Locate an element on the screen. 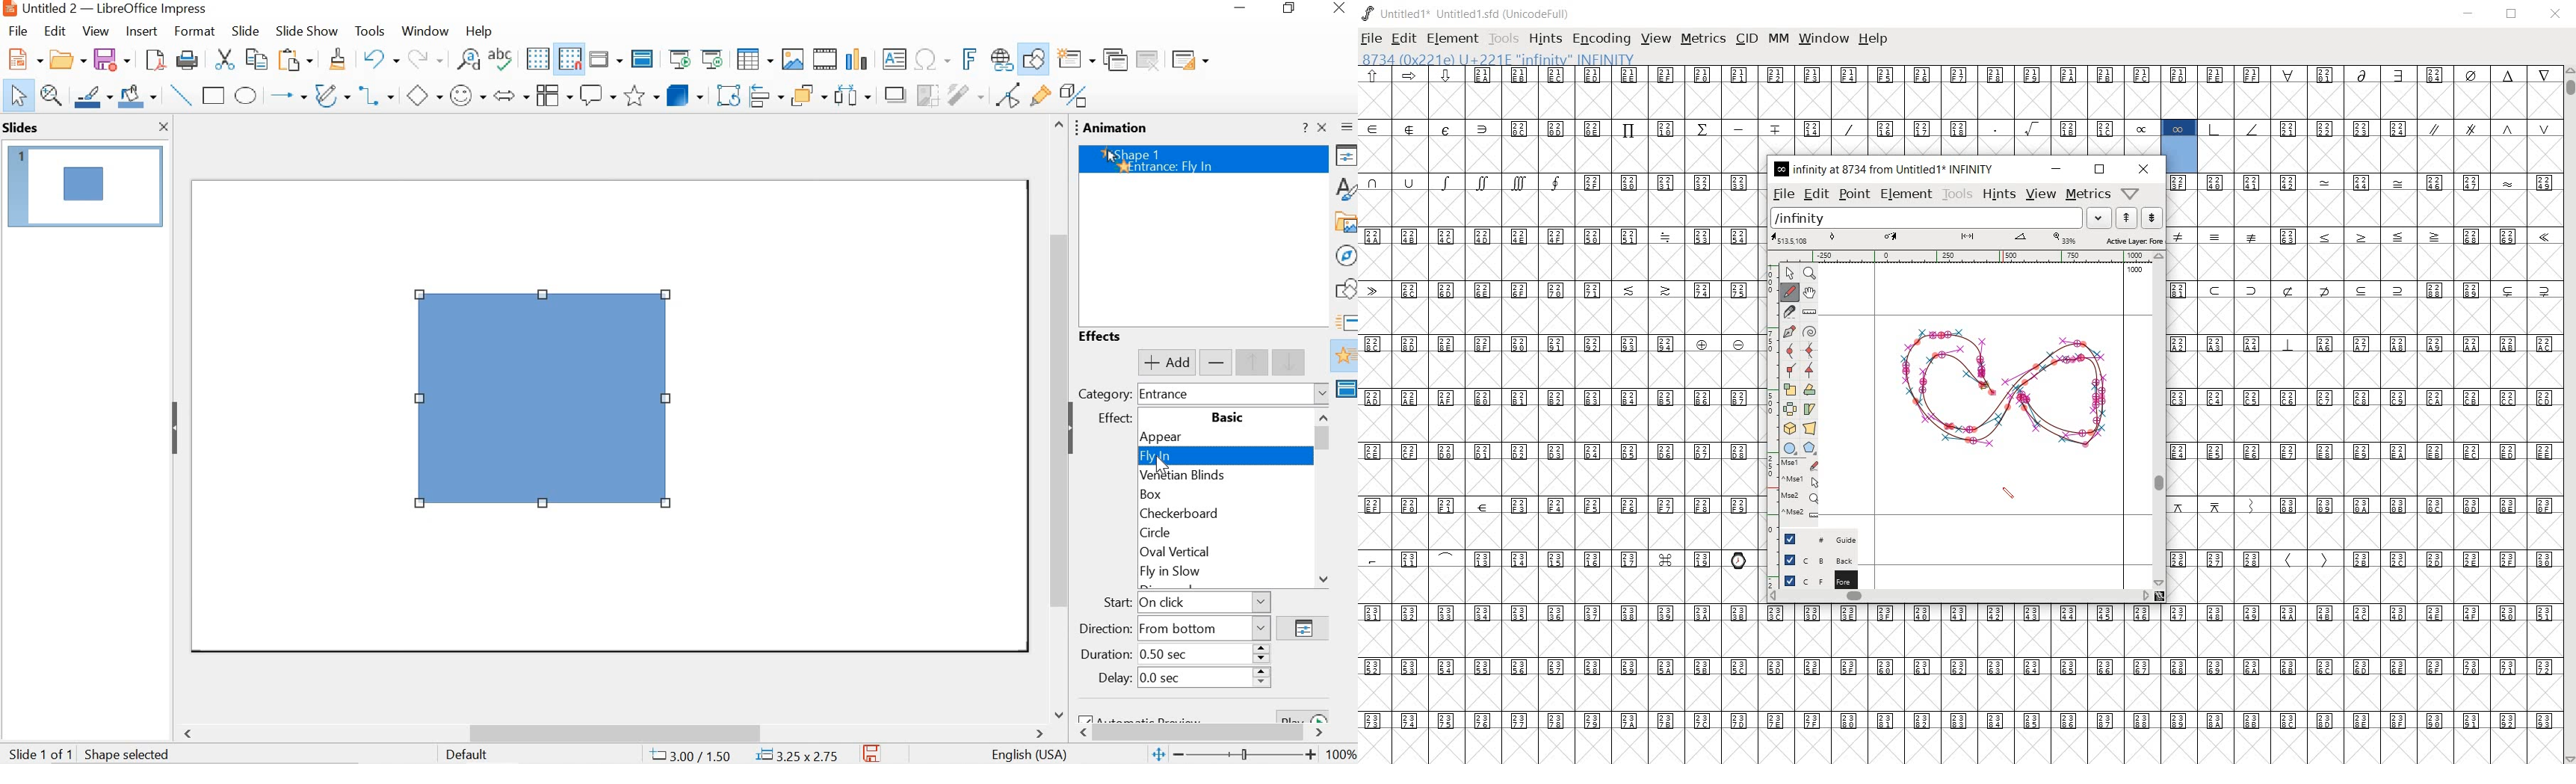 The image size is (2576, 784). save as pdf is located at coordinates (155, 60).